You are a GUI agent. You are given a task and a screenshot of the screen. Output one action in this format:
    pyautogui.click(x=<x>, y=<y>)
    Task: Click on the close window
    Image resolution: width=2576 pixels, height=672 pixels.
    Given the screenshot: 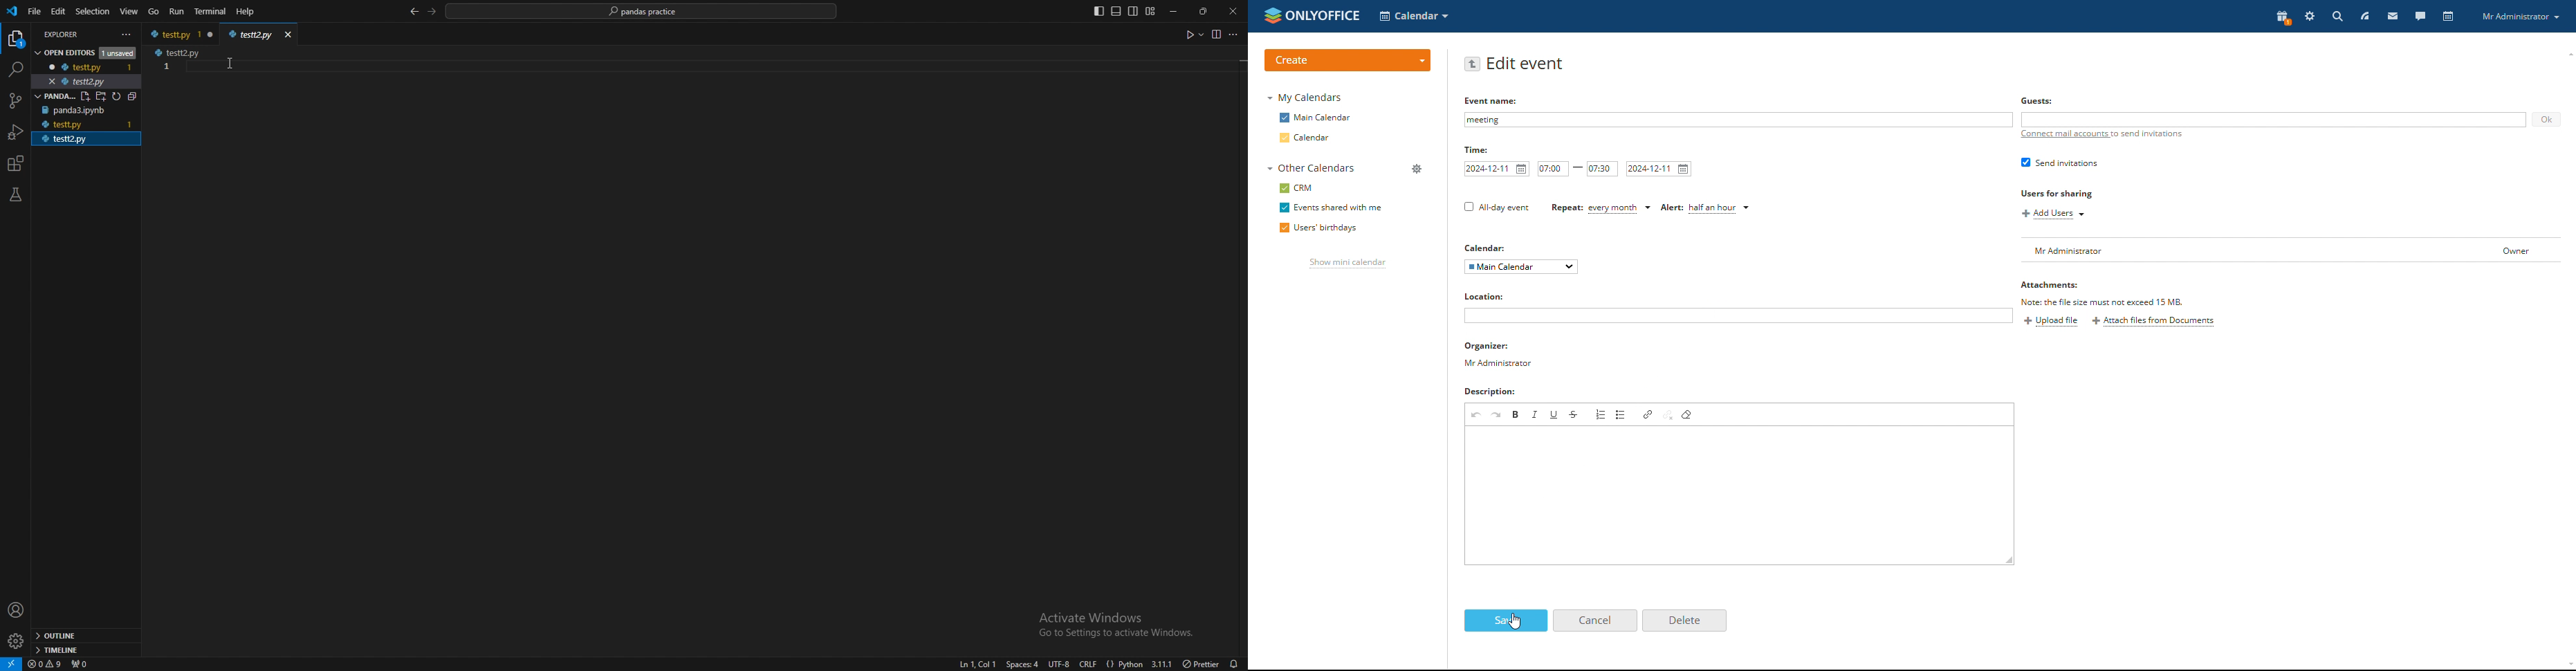 What is the action you would take?
    pyautogui.click(x=211, y=34)
    